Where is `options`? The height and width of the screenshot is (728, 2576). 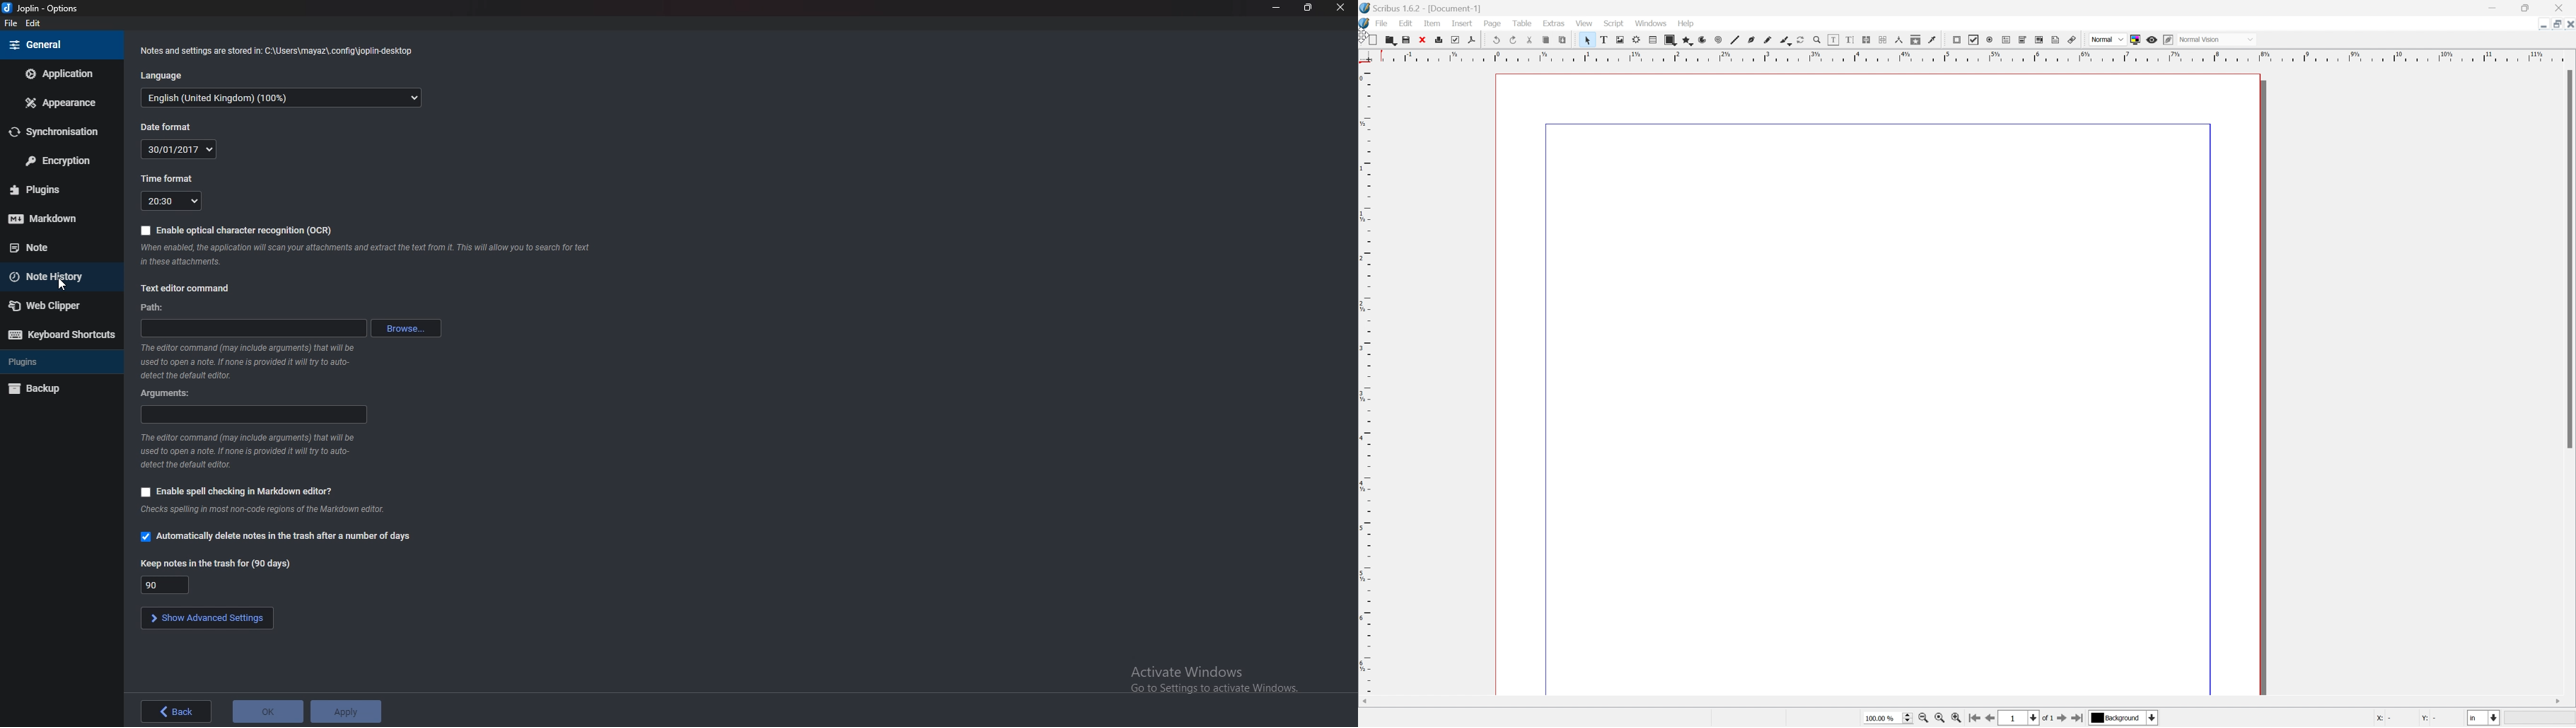
options is located at coordinates (43, 8).